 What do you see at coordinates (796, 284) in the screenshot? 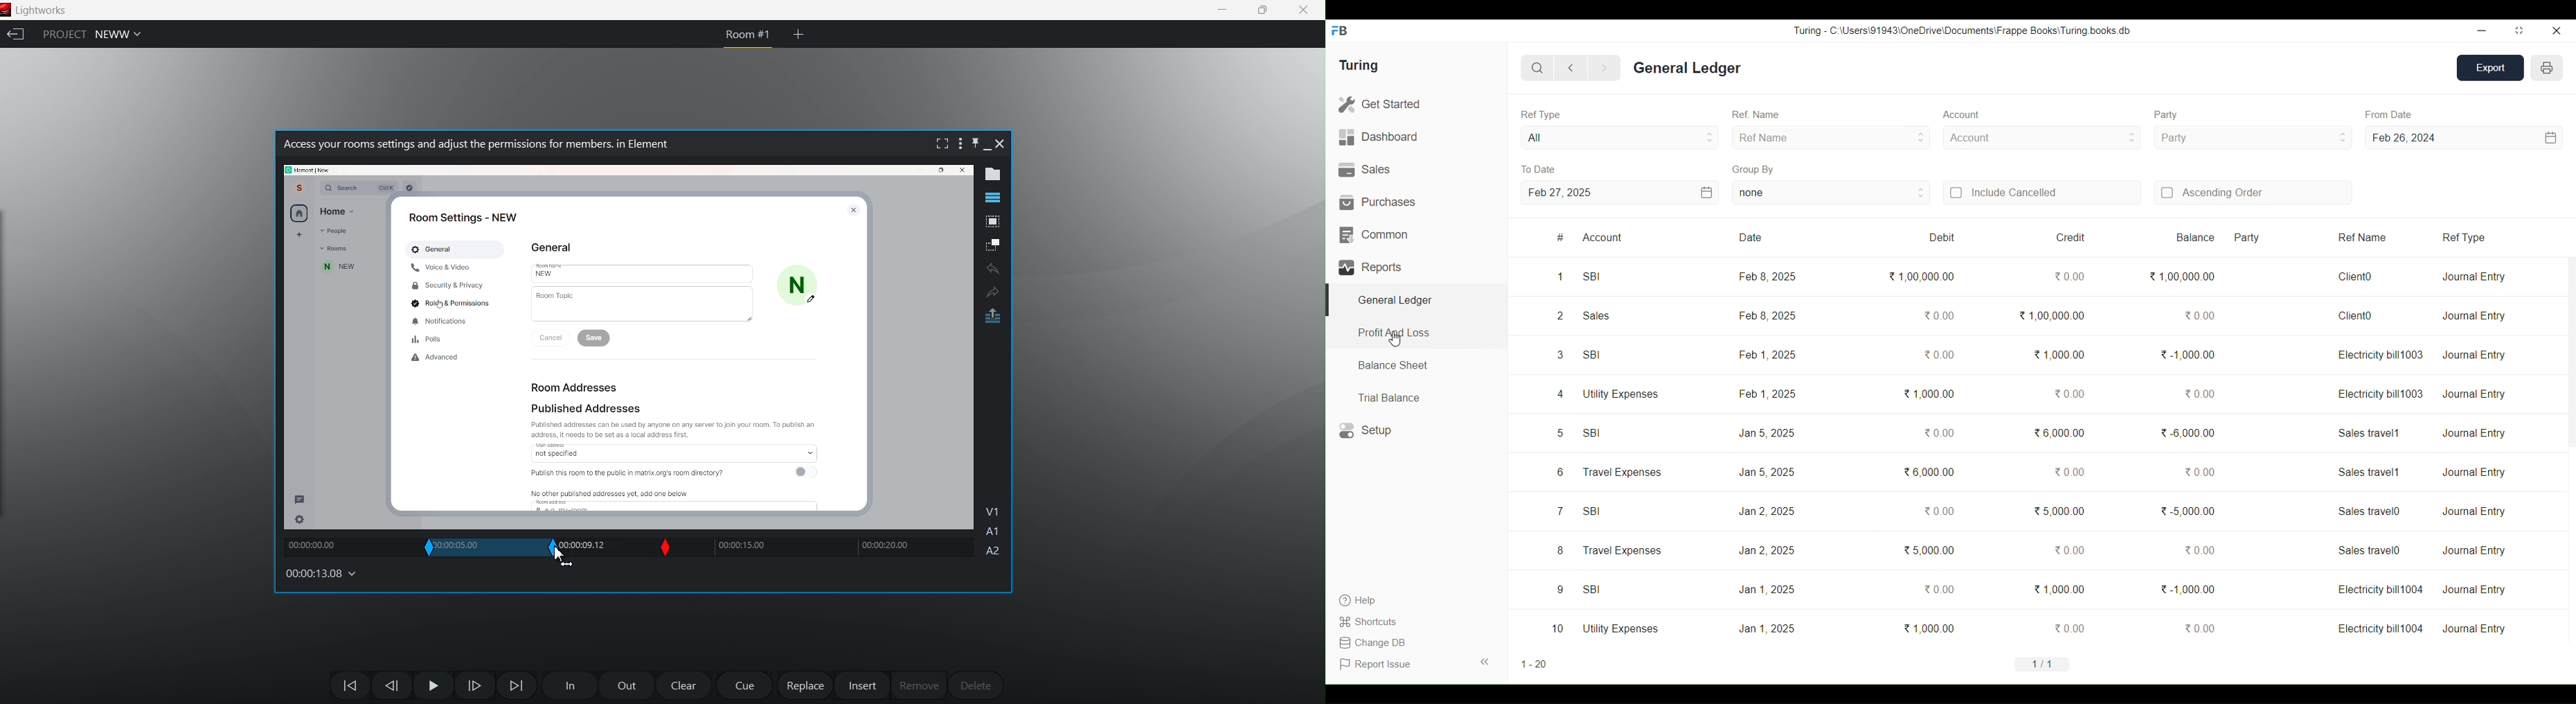
I see `N` at bounding box center [796, 284].